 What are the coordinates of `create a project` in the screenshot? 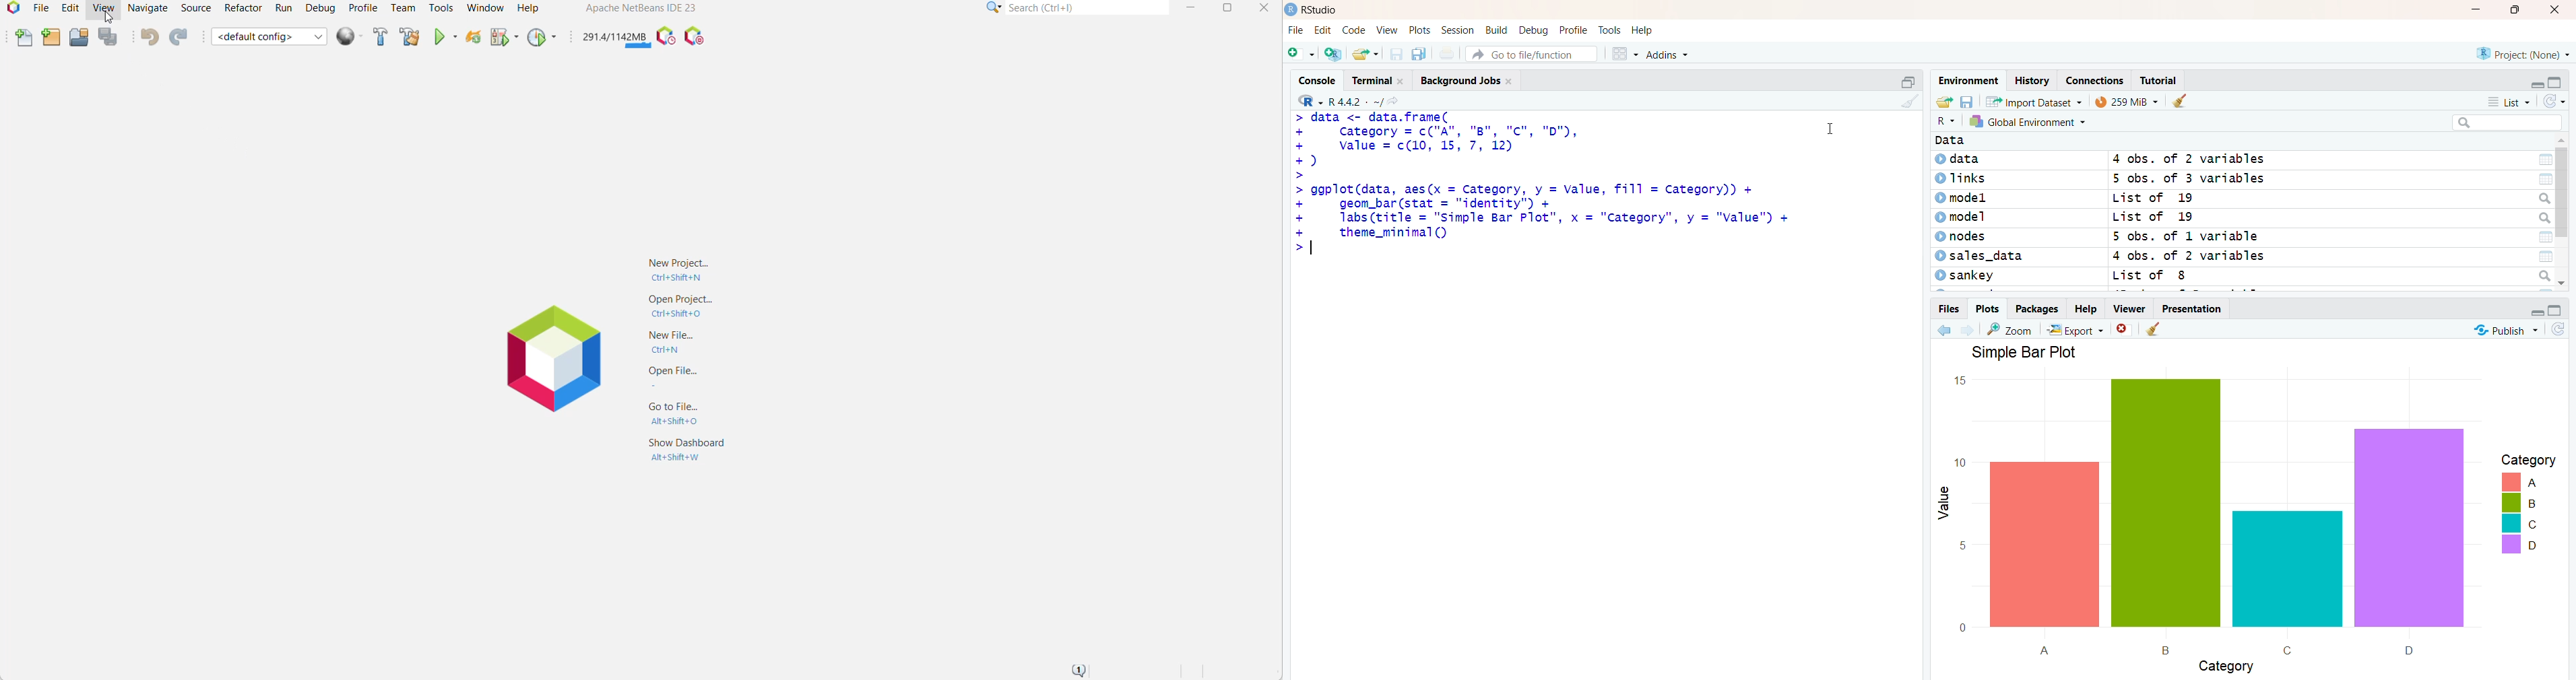 It's located at (1332, 53).